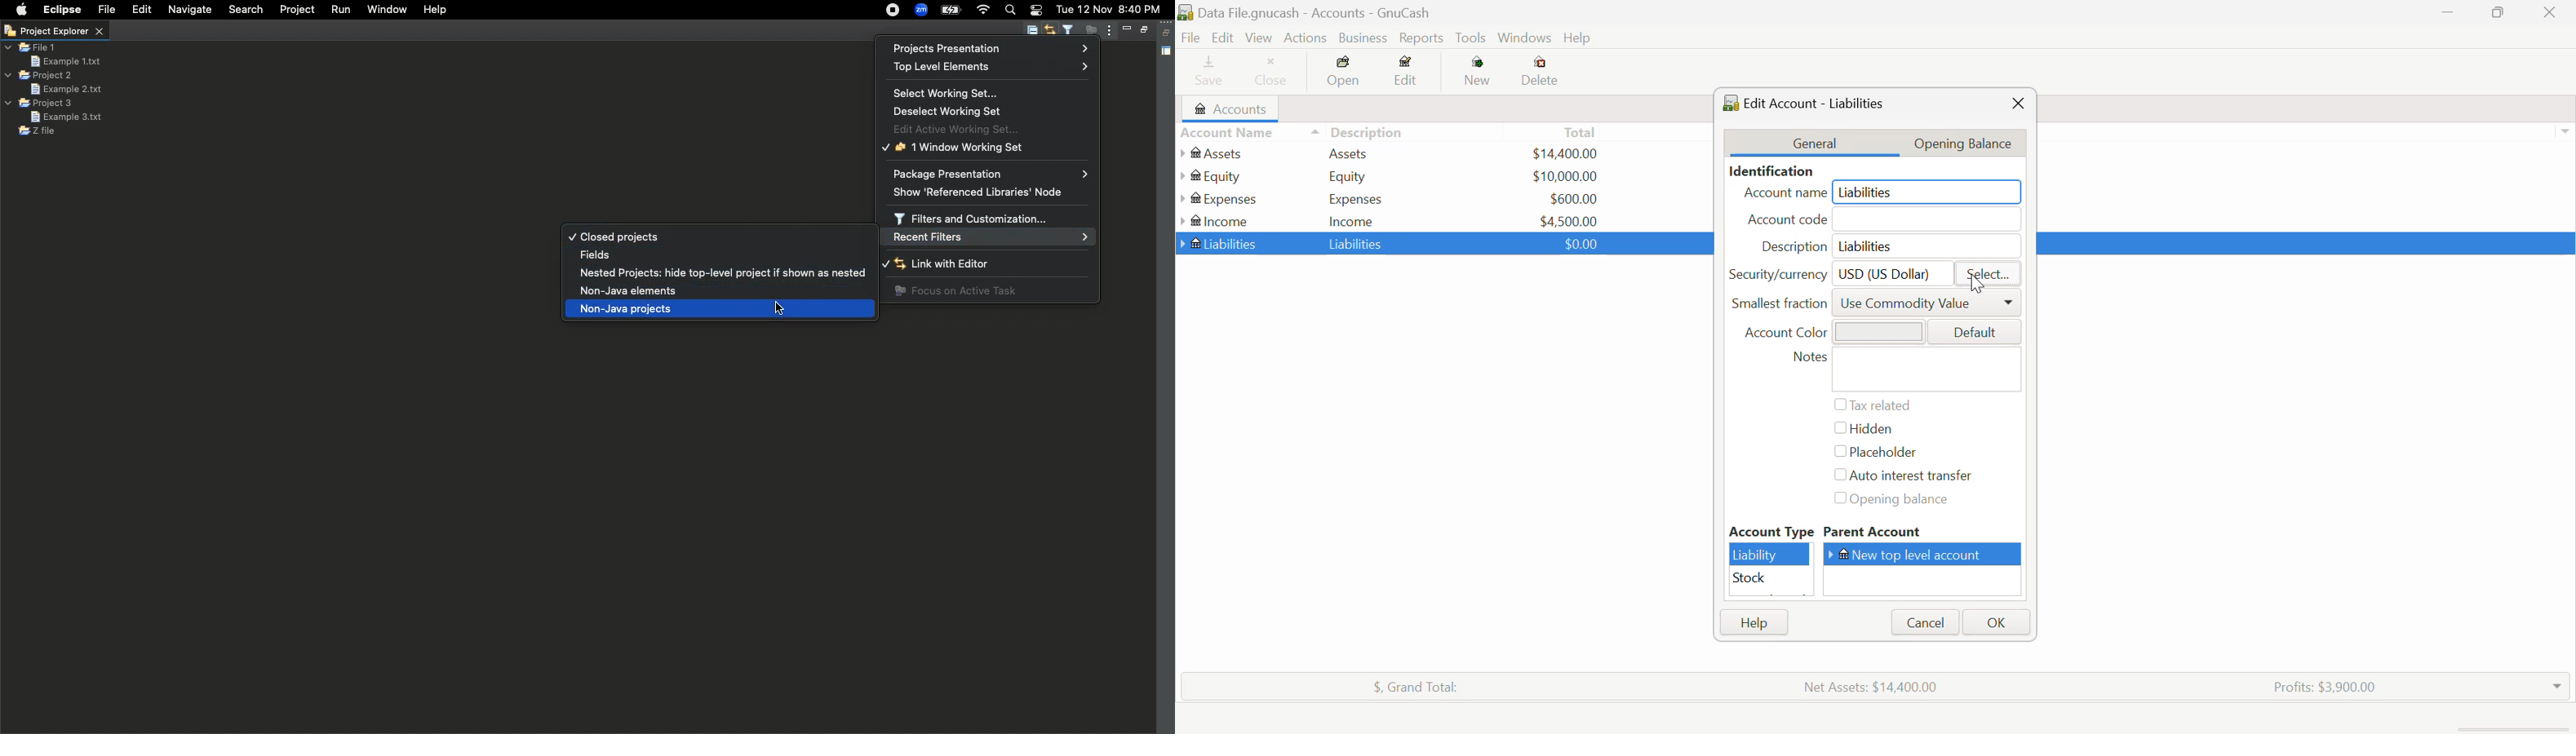  Describe the element at coordinates (1168, 52) in the screenshot. I see `Shared area` at that location.